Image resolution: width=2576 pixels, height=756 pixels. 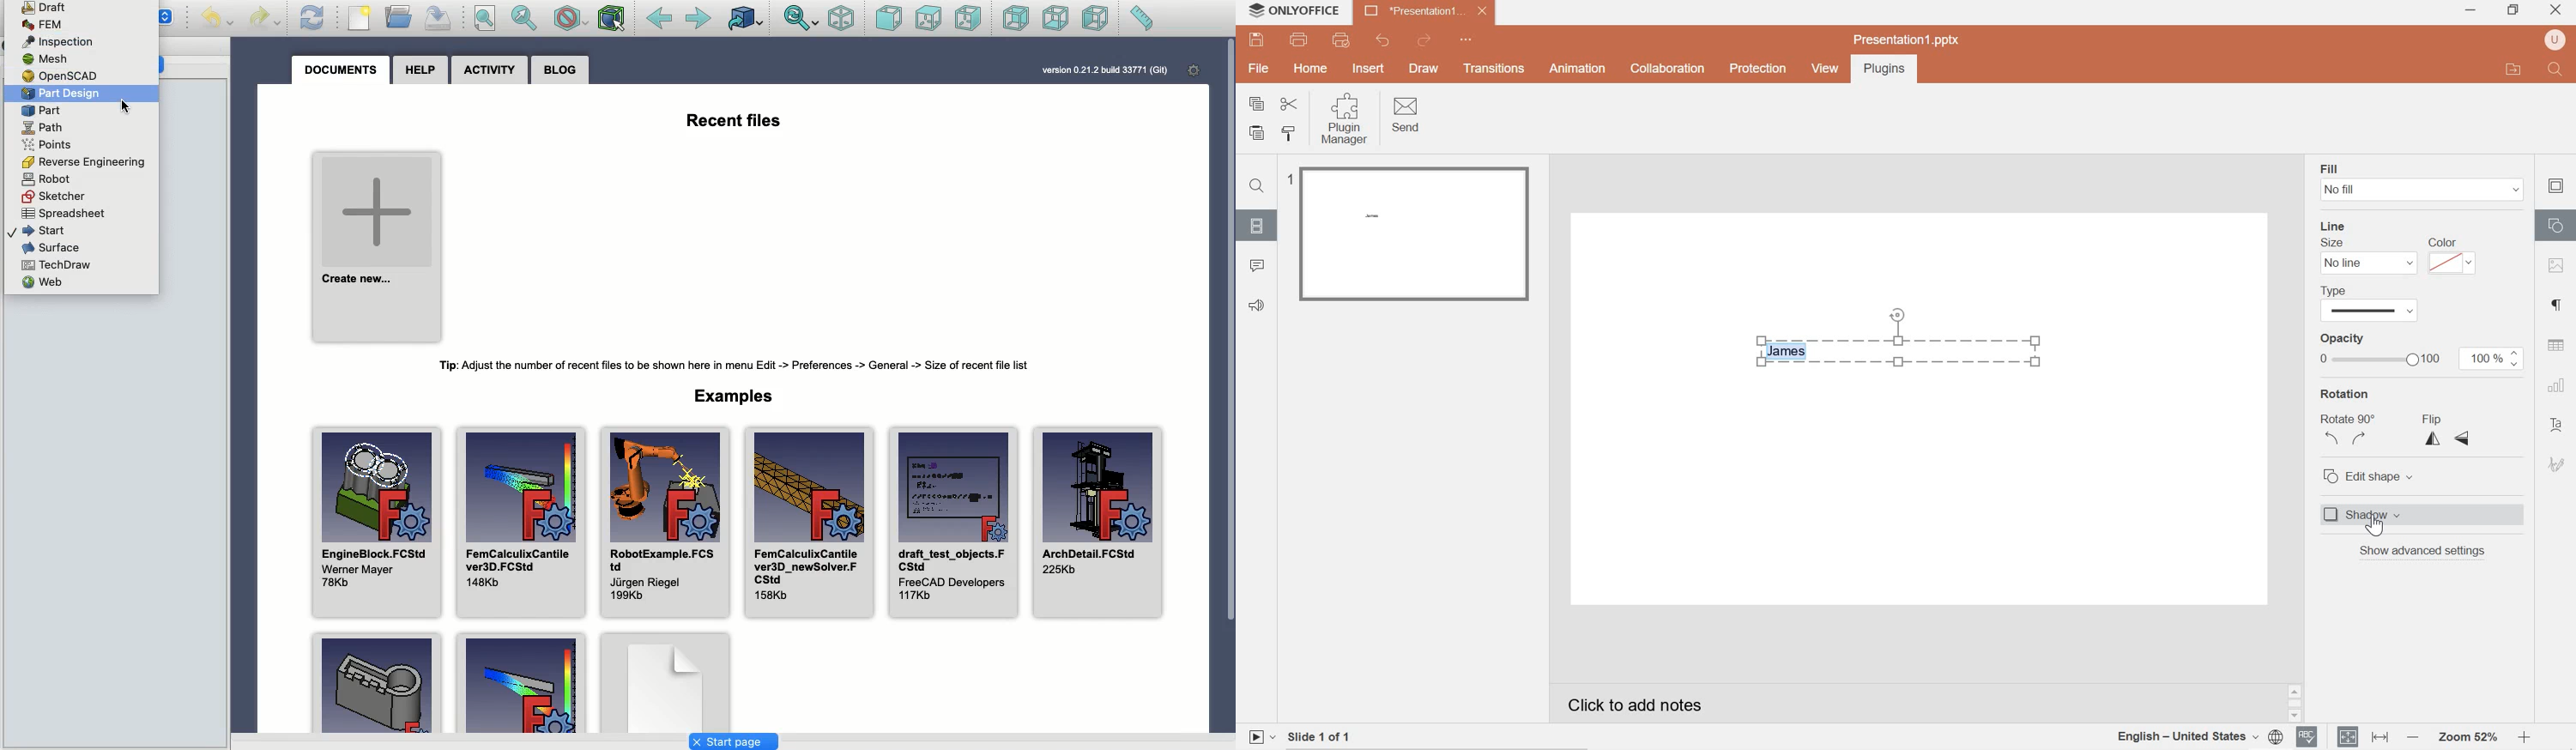 What do you see at coordinates (42, 111) in the screenshot?
I see `Part` at bounding box center [42, 111].